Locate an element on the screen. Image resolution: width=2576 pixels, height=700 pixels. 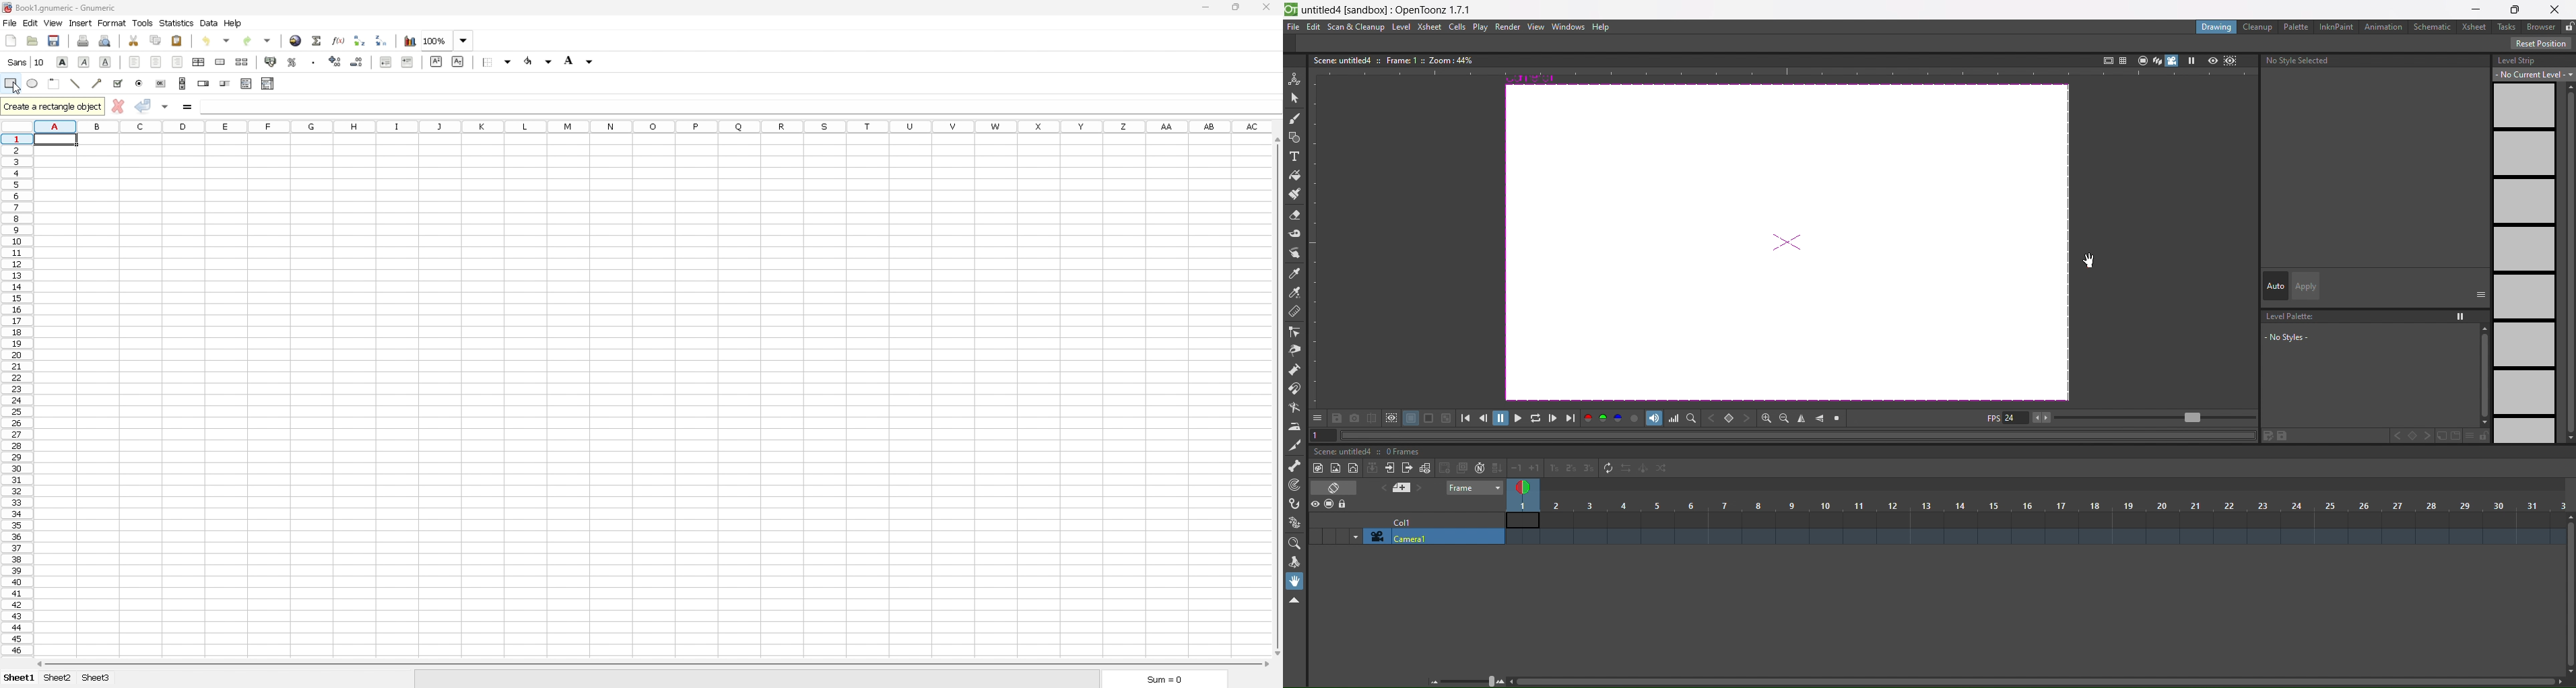
split merged cells is located at coordinates (242, 62).